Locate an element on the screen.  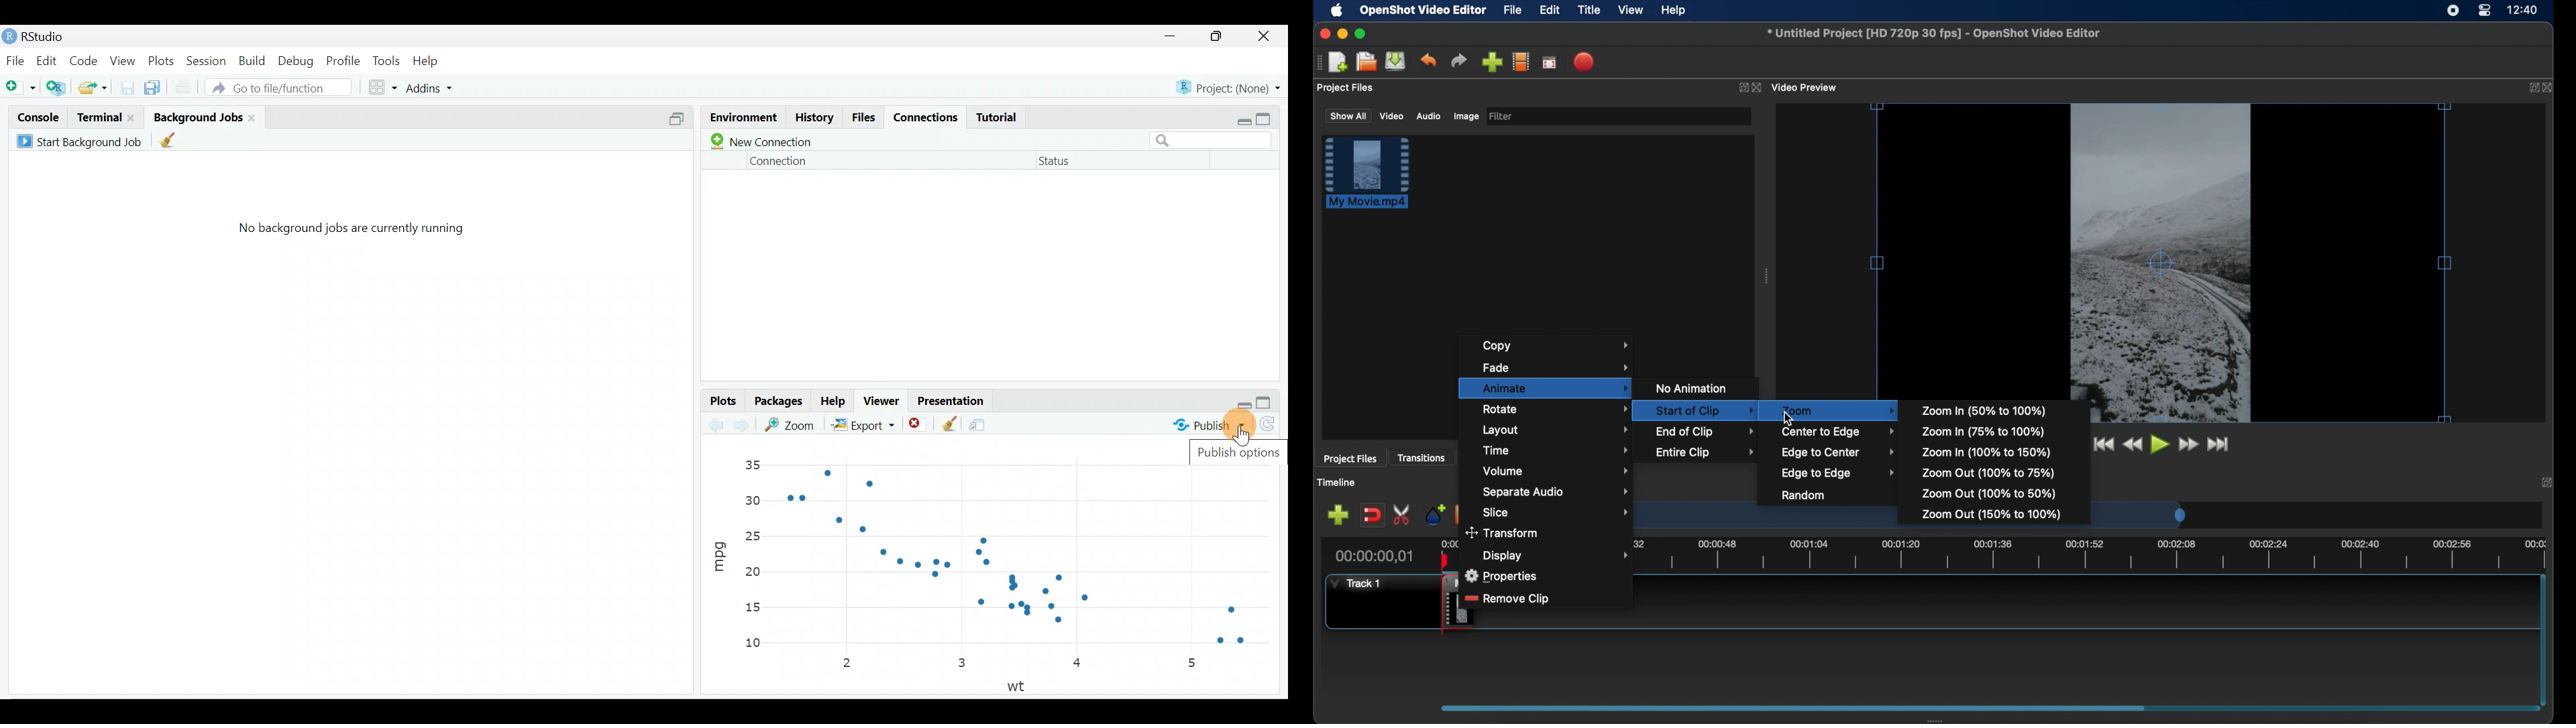
Help is located at coordinates (432, 60).